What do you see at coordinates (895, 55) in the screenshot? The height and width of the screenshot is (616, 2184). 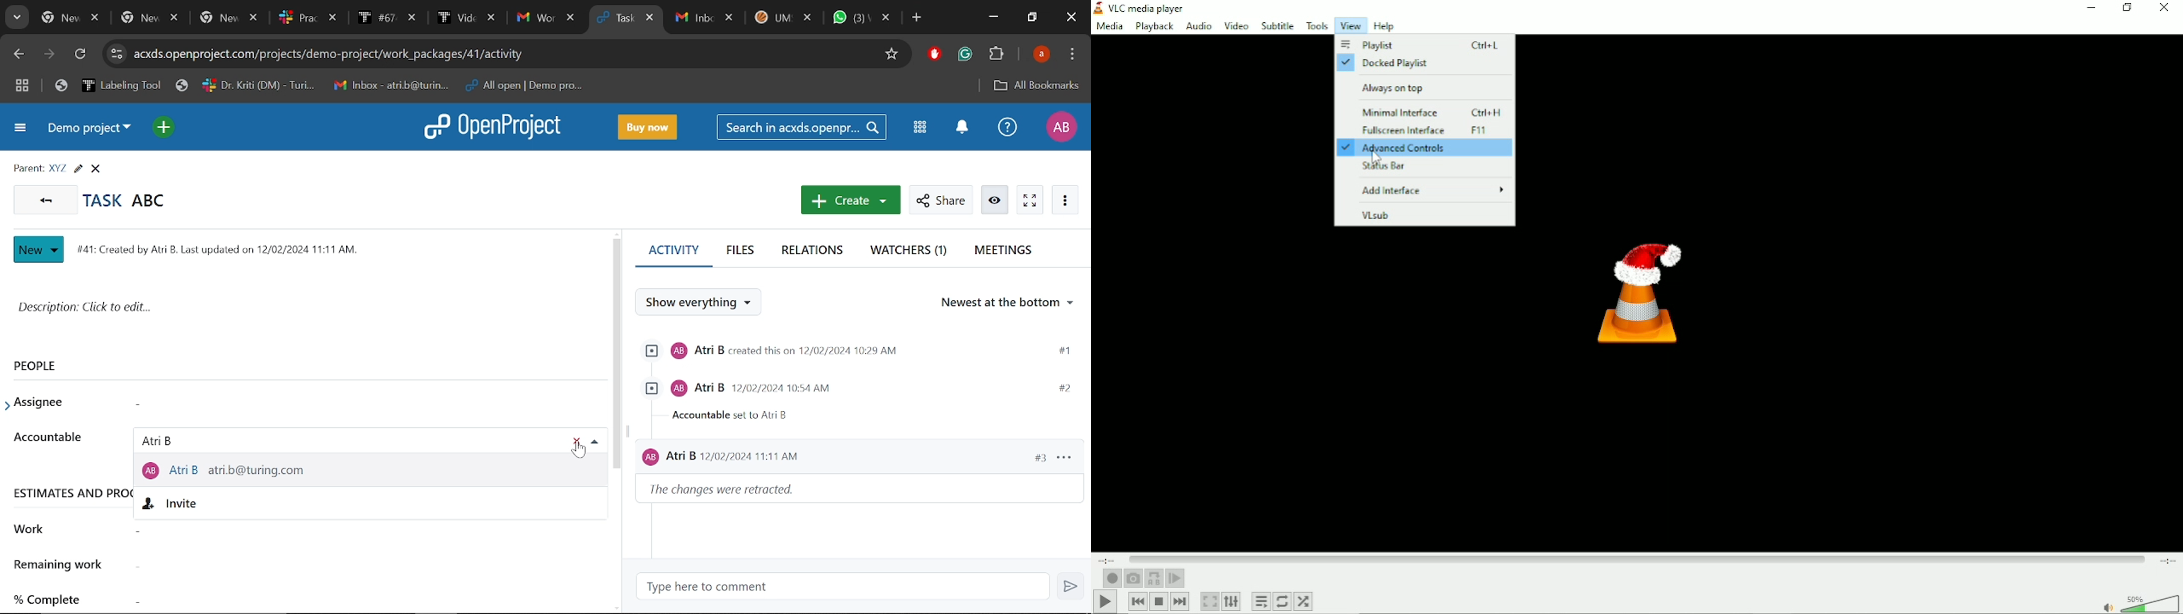 I see `Add bookmark` at bounding box center [895, 55].